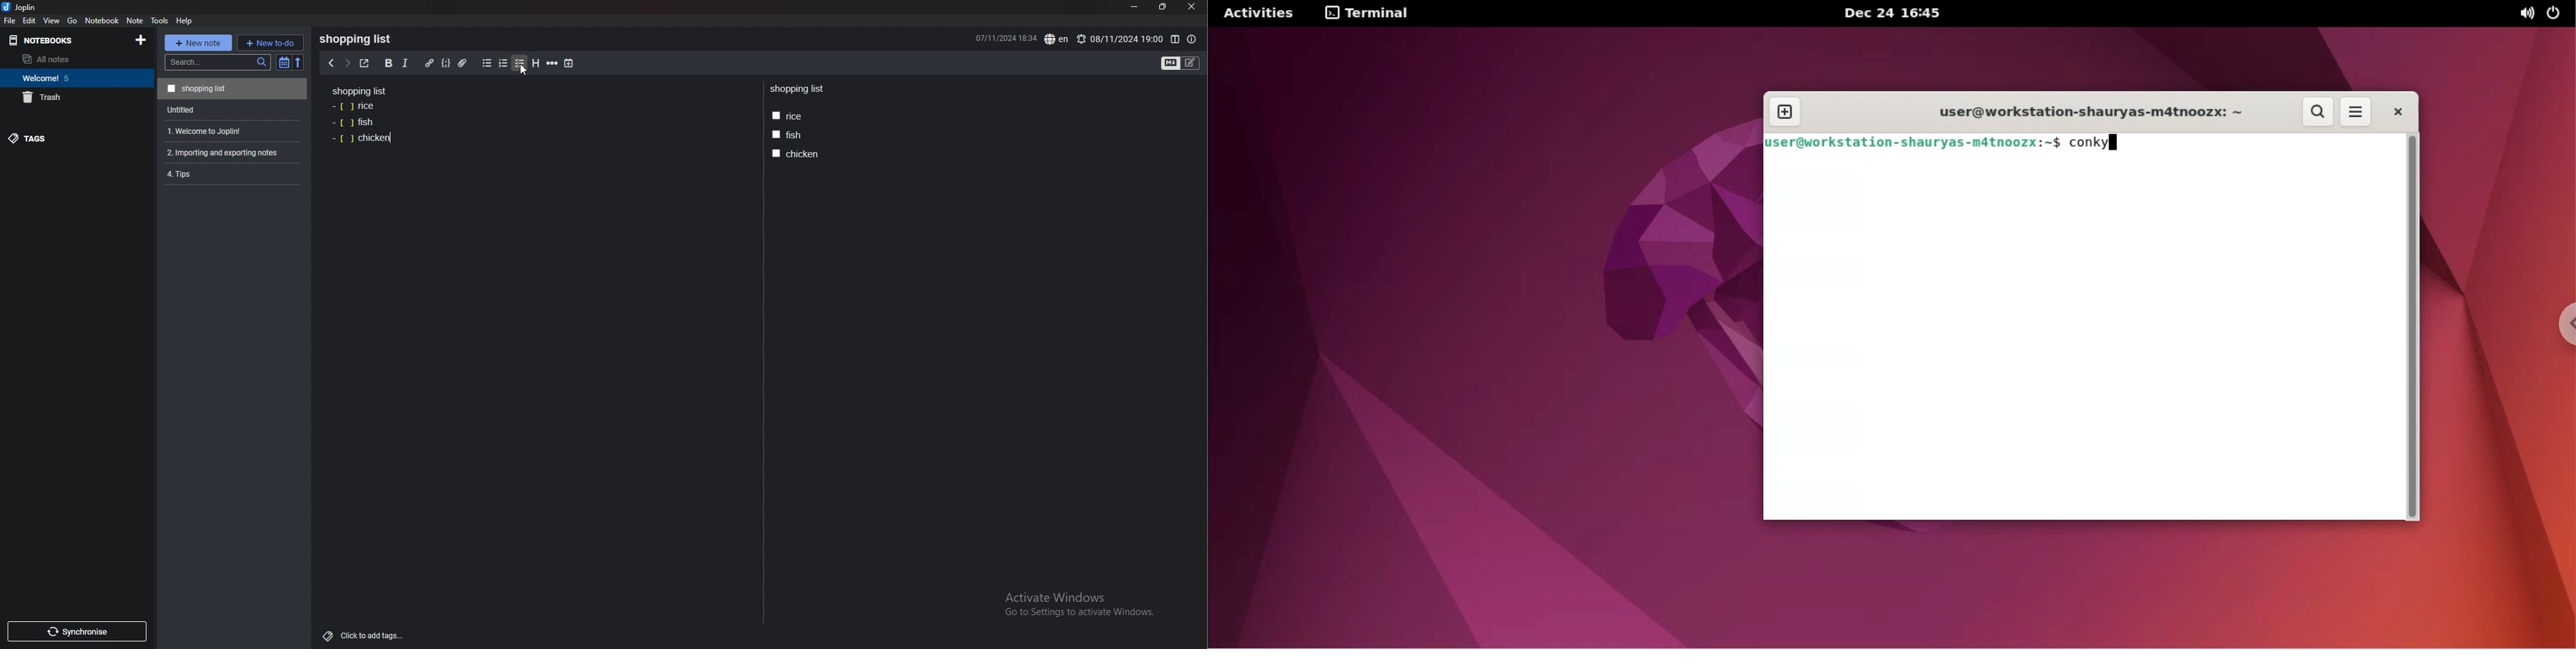 This screenshot has height=672, width=2576. What do you see at coordinates (74, 77) in the screenshot?
I see `Welcome 5` at bounding box center [74, 77].